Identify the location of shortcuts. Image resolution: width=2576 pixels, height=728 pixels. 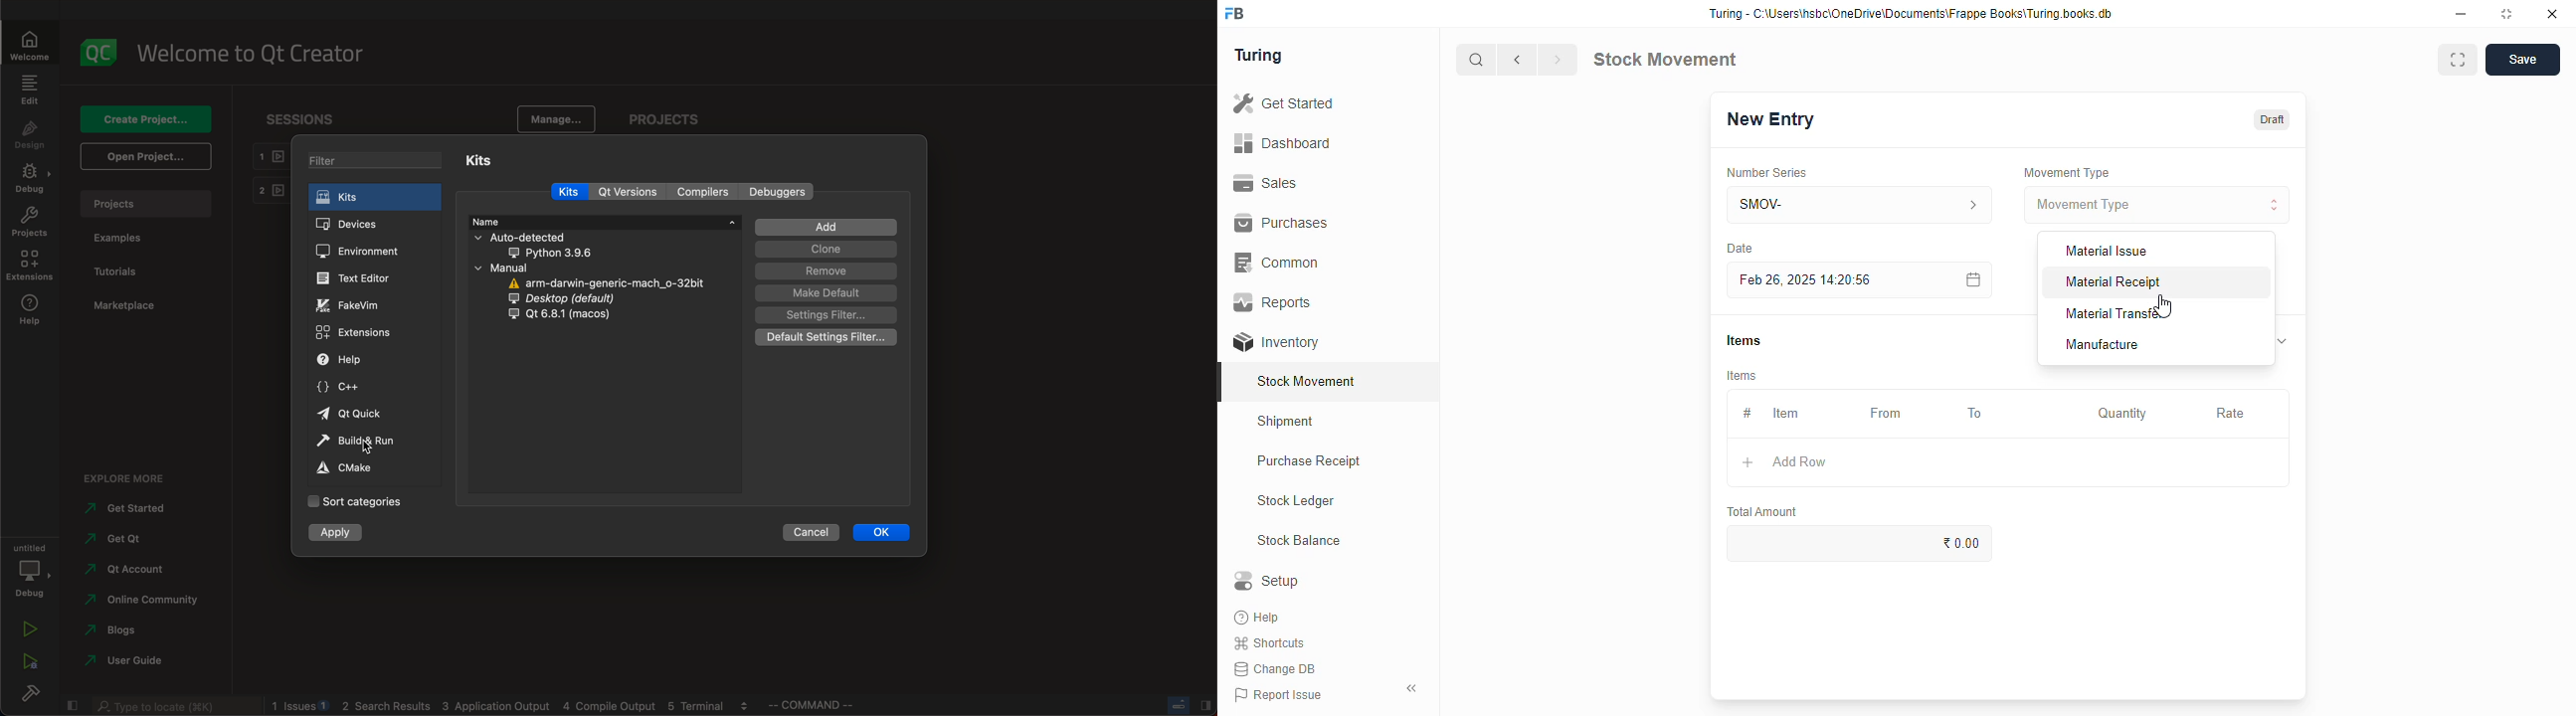
(1269, 643).